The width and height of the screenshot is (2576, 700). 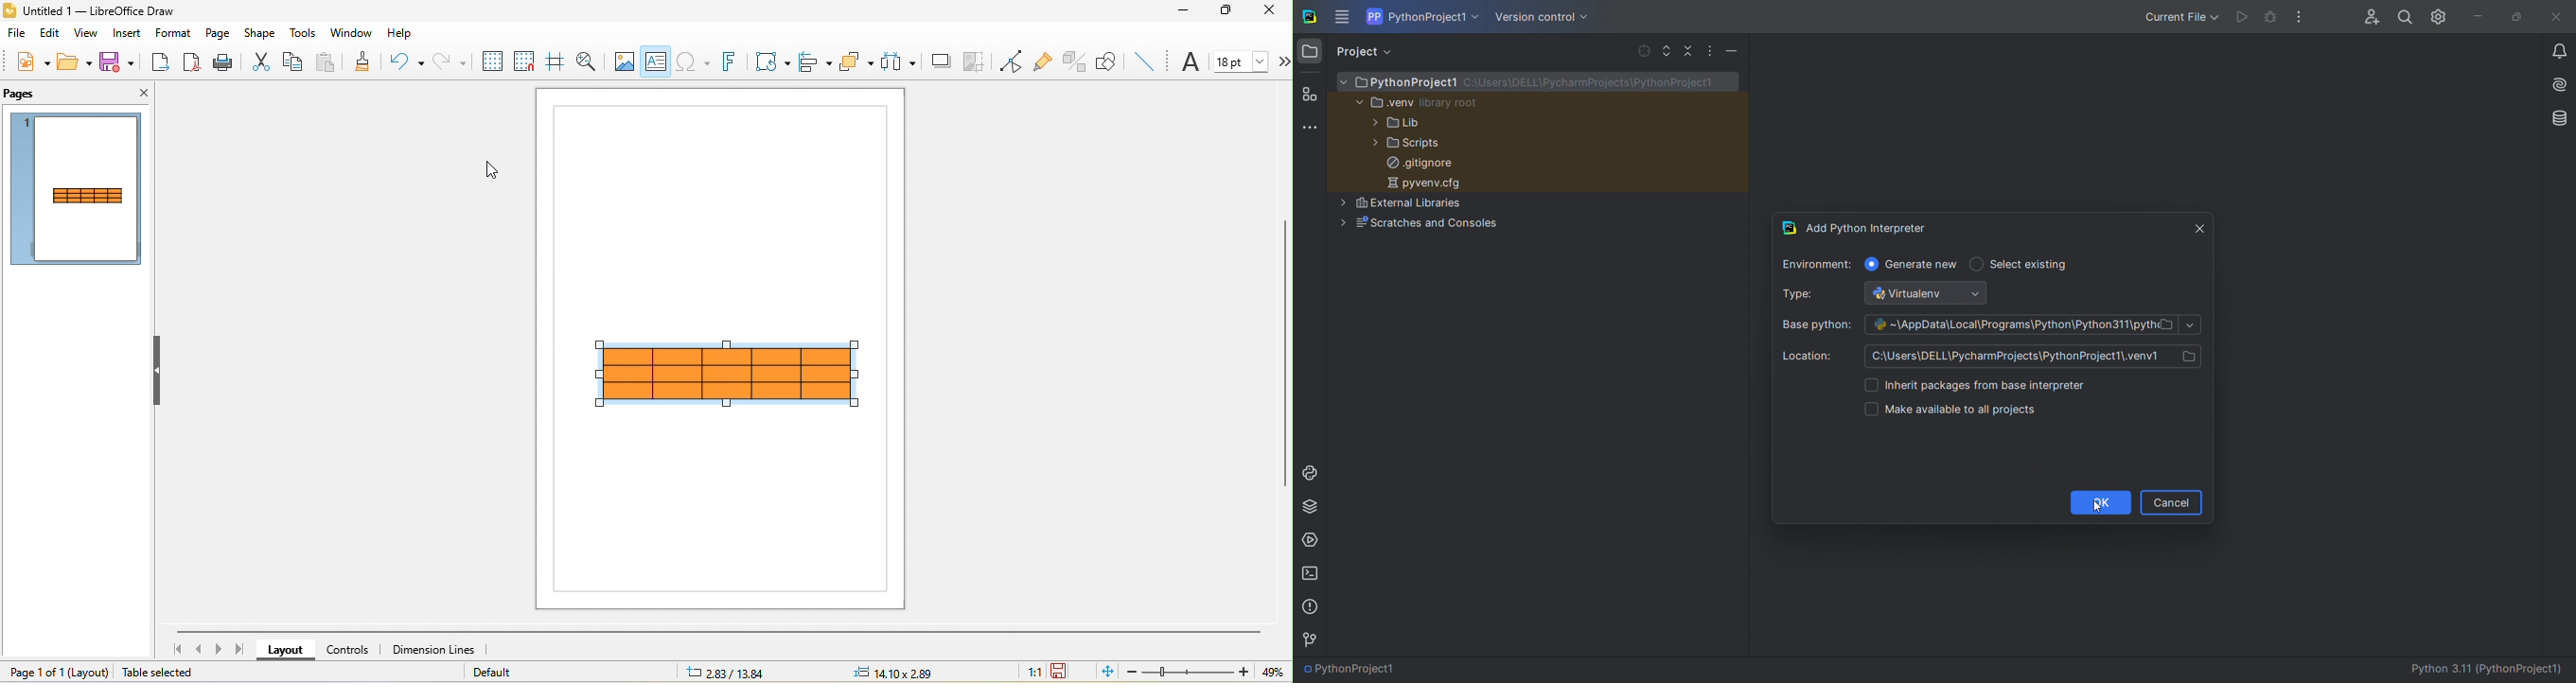 I want to click on fit page to current window, so click(x=1105, y=672).